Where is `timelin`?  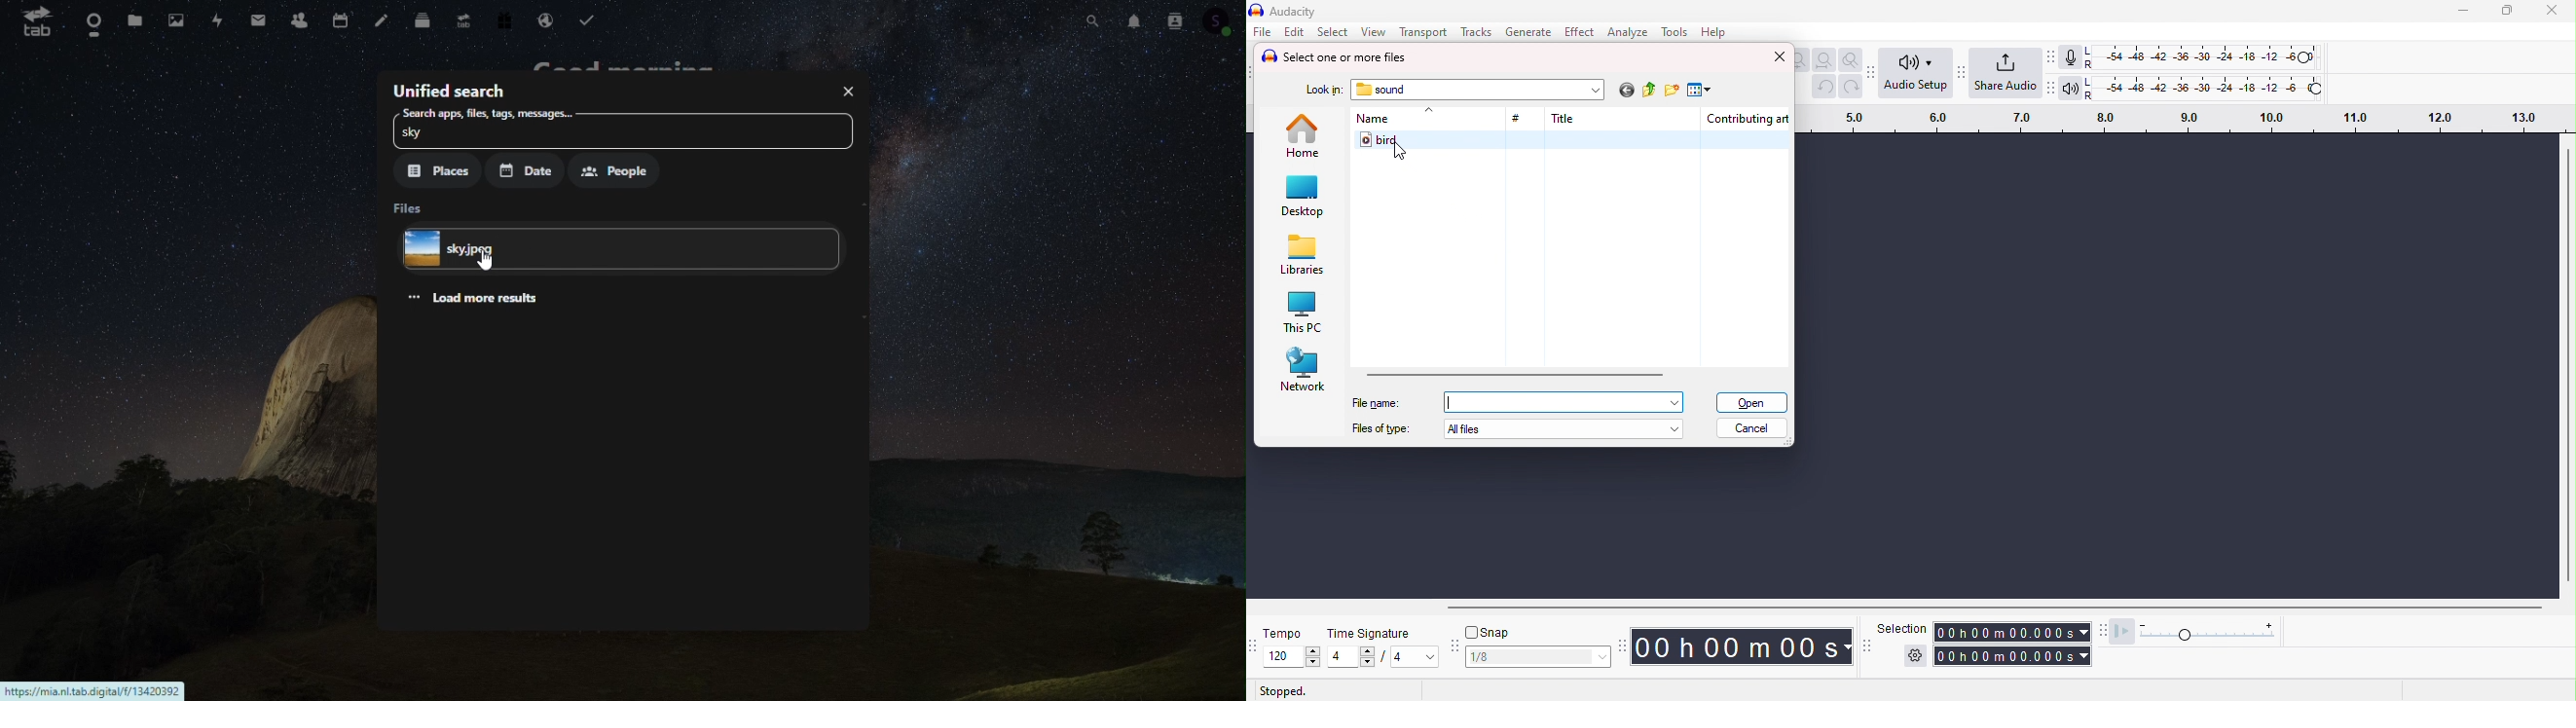 timelin is located at coordinates (2187, 118).